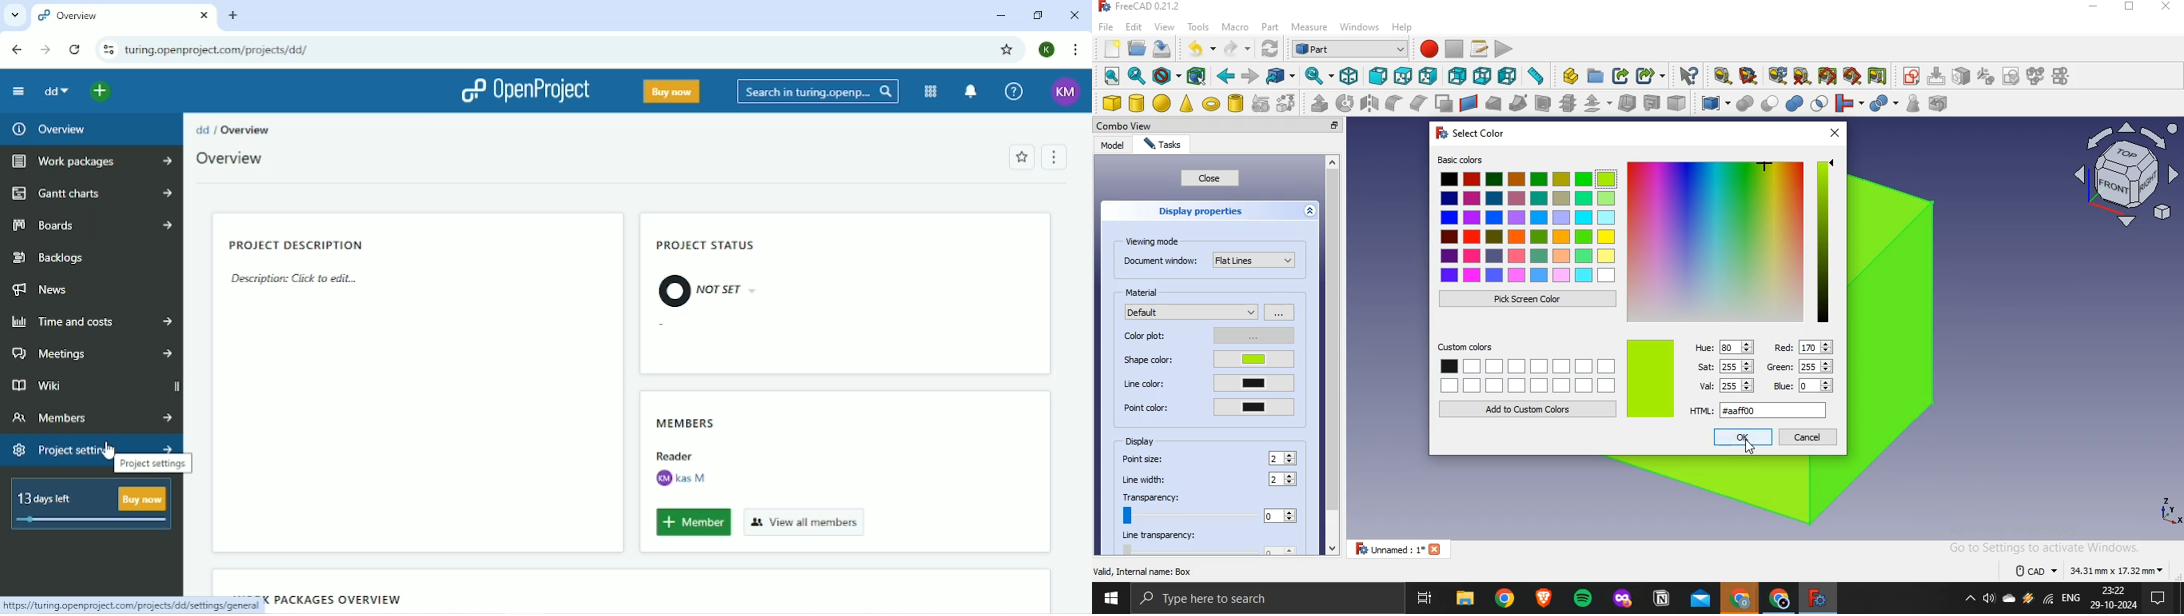  What do you see at coordinates (2093, 7) in the screenshot?
I see `minimize` at bounding box center [2093, 7].